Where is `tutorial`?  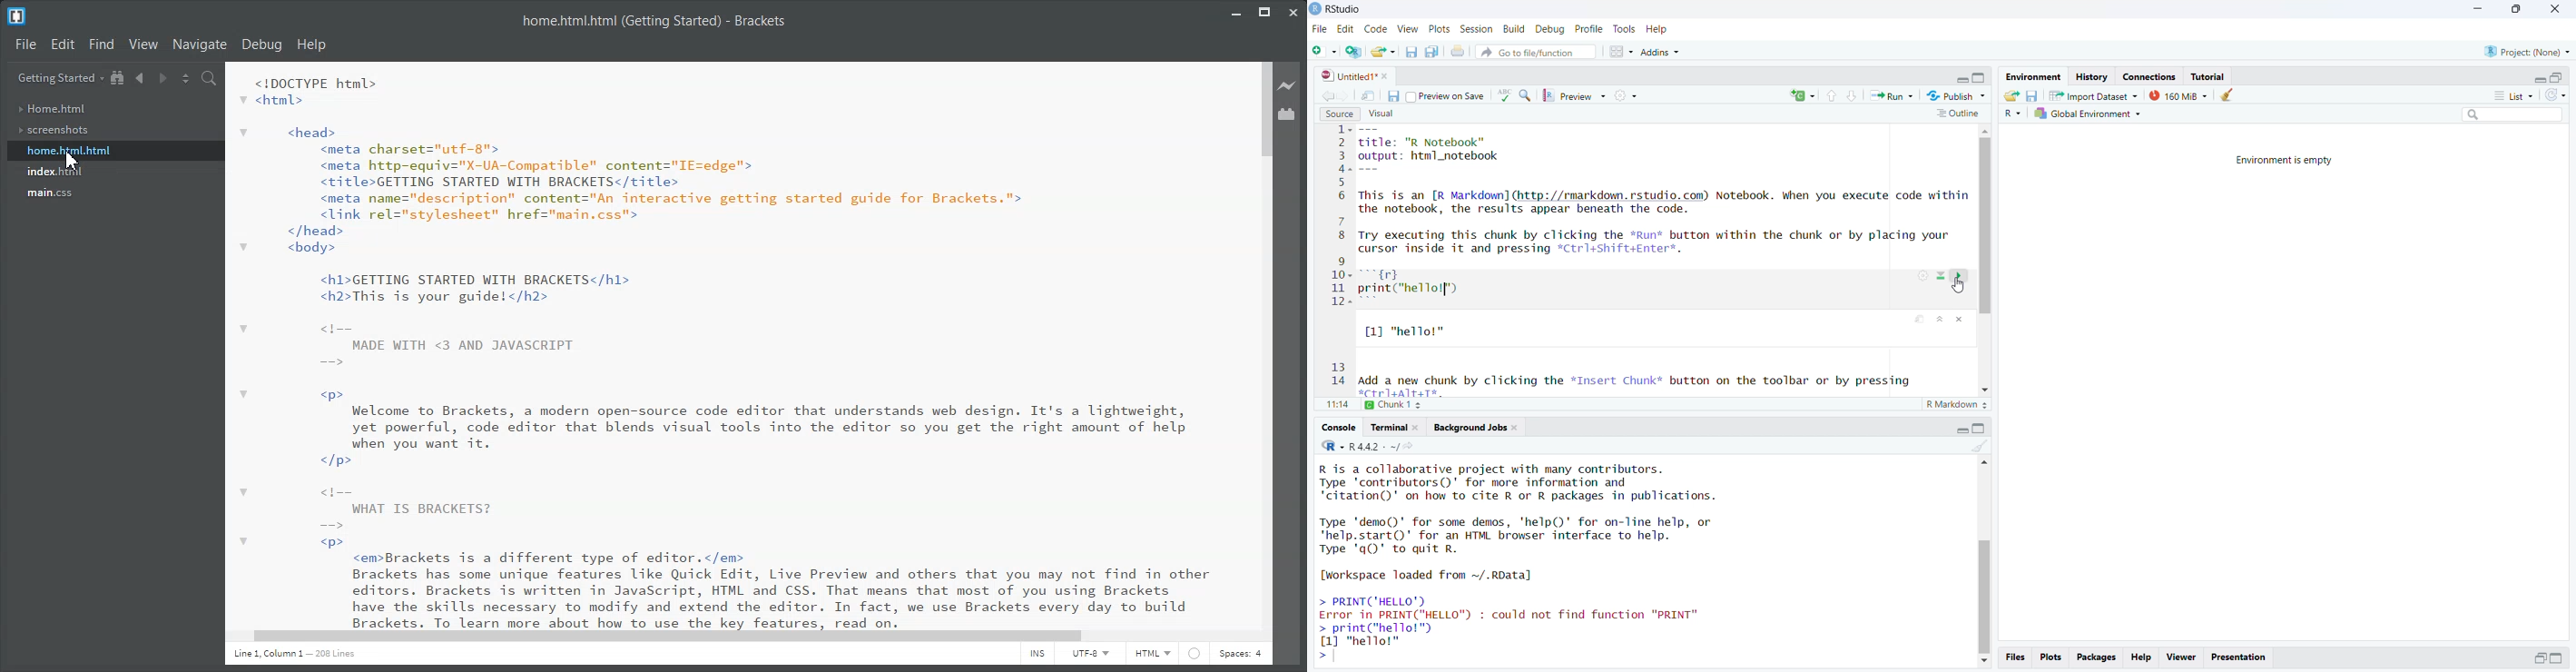 tutorial is located at coordinates (2209, 76).